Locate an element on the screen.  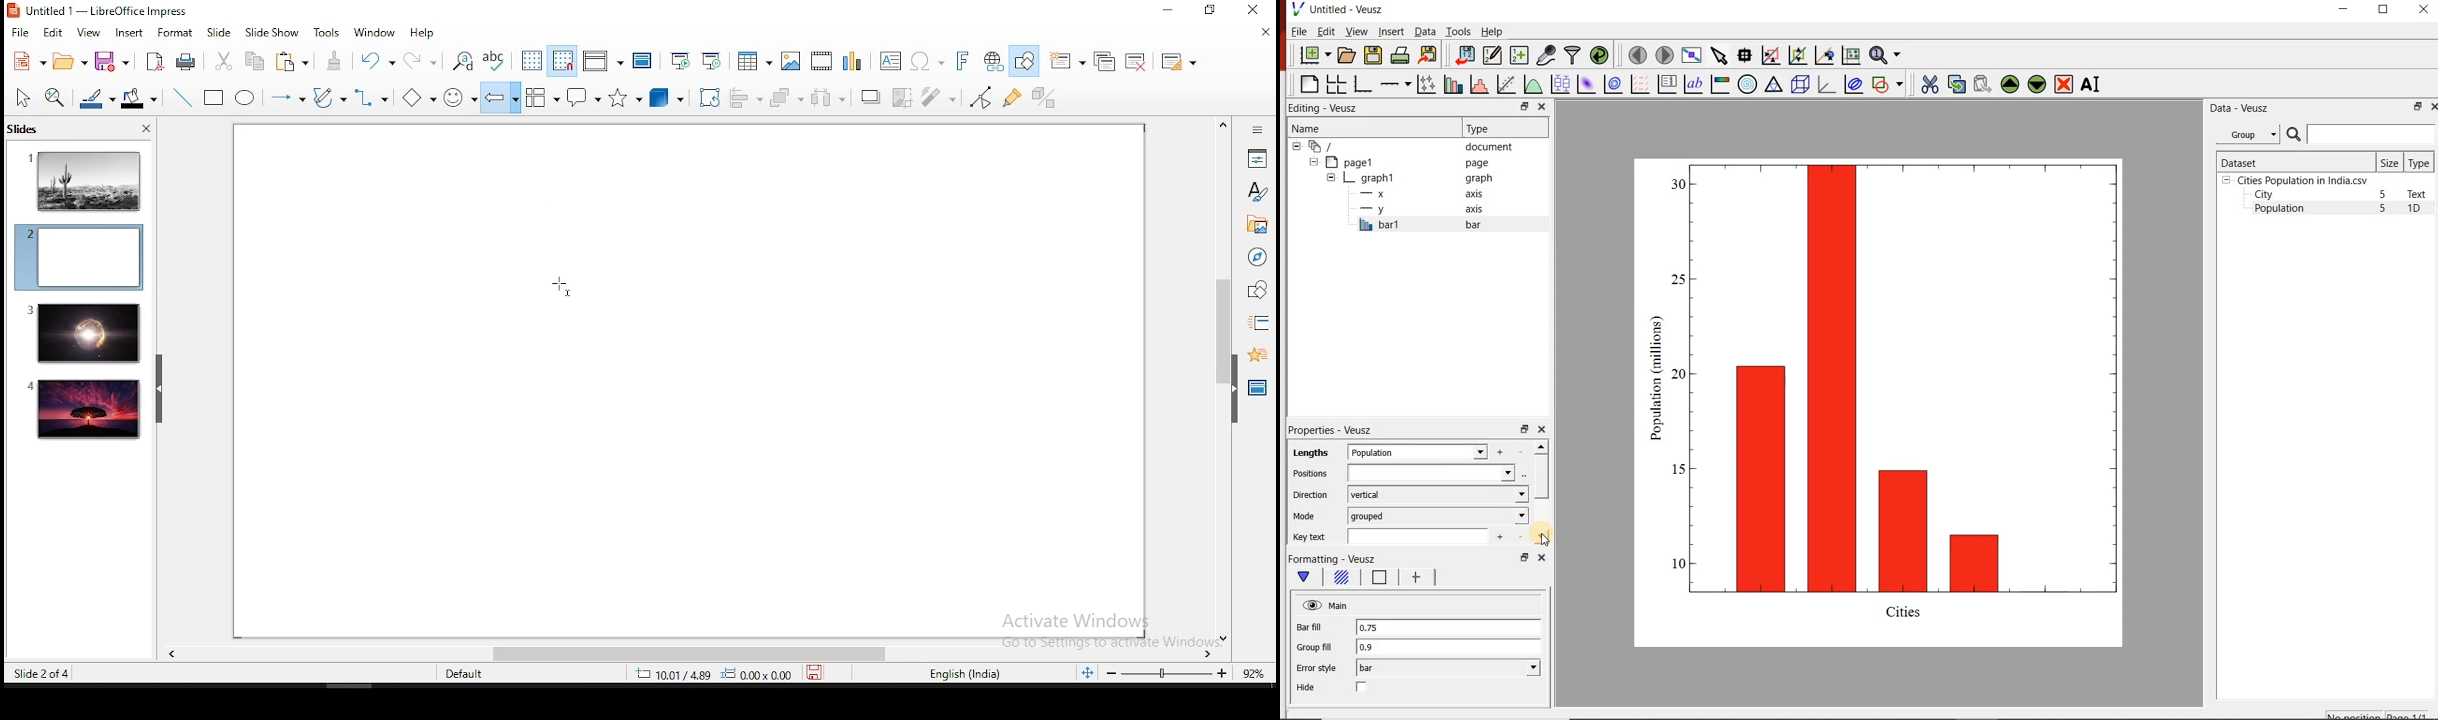
restore is located at coordinates (1211, 11).